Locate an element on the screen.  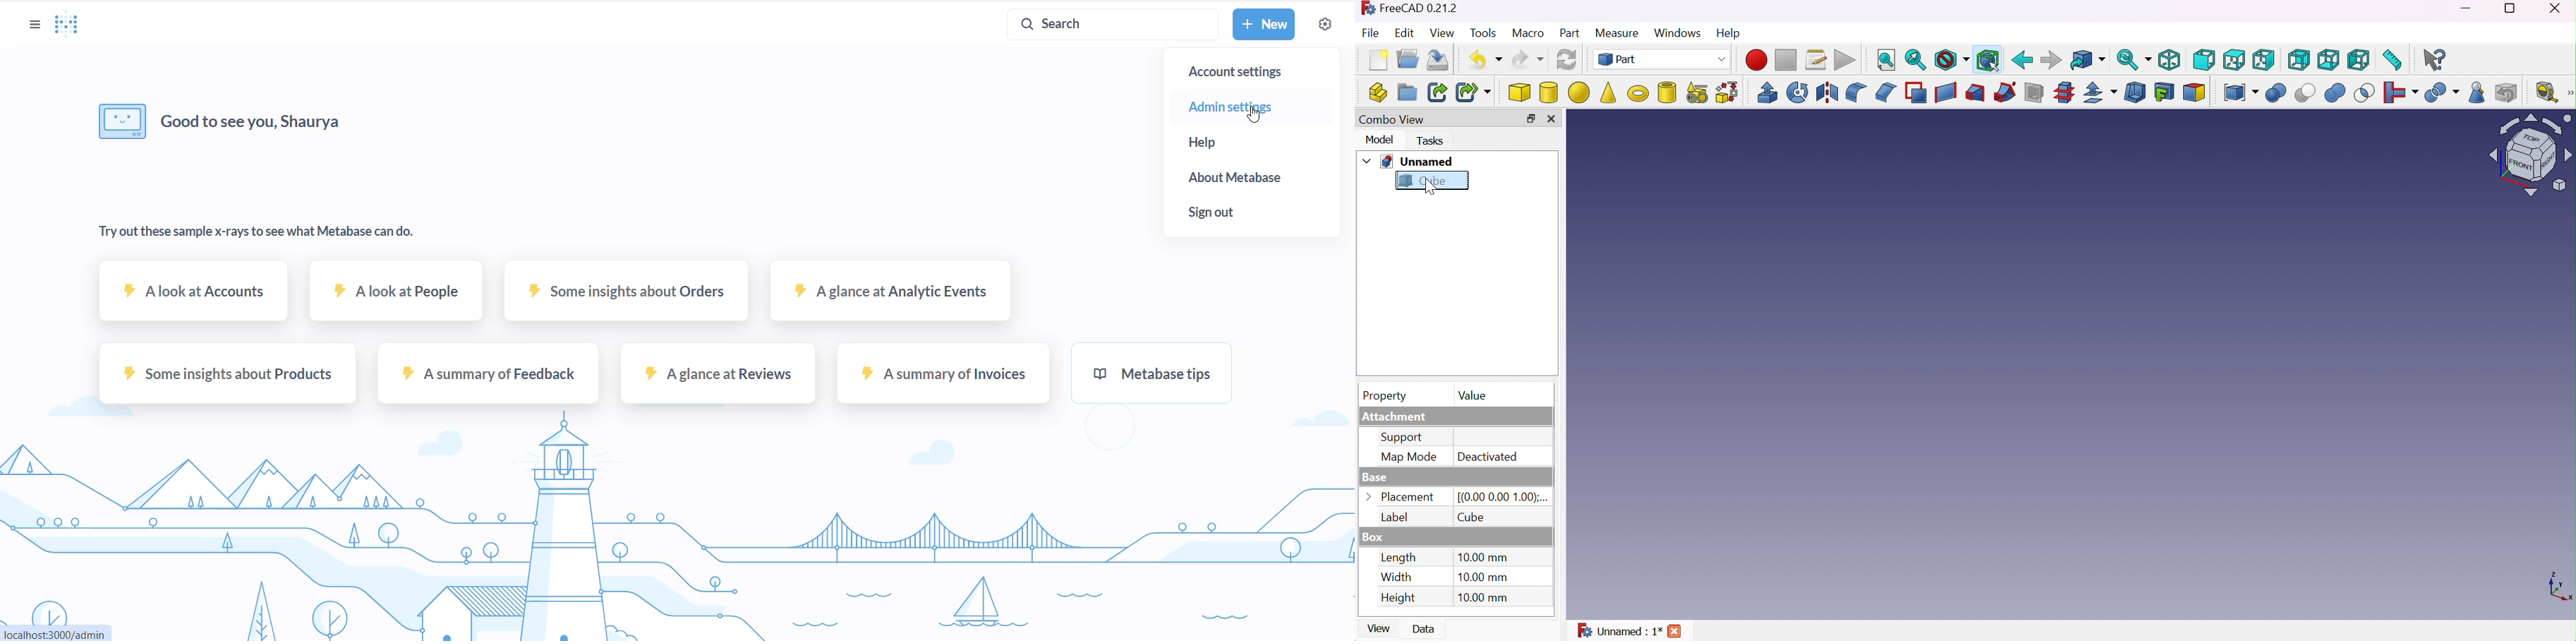
Join objects is located at coordinates (2401, 92).